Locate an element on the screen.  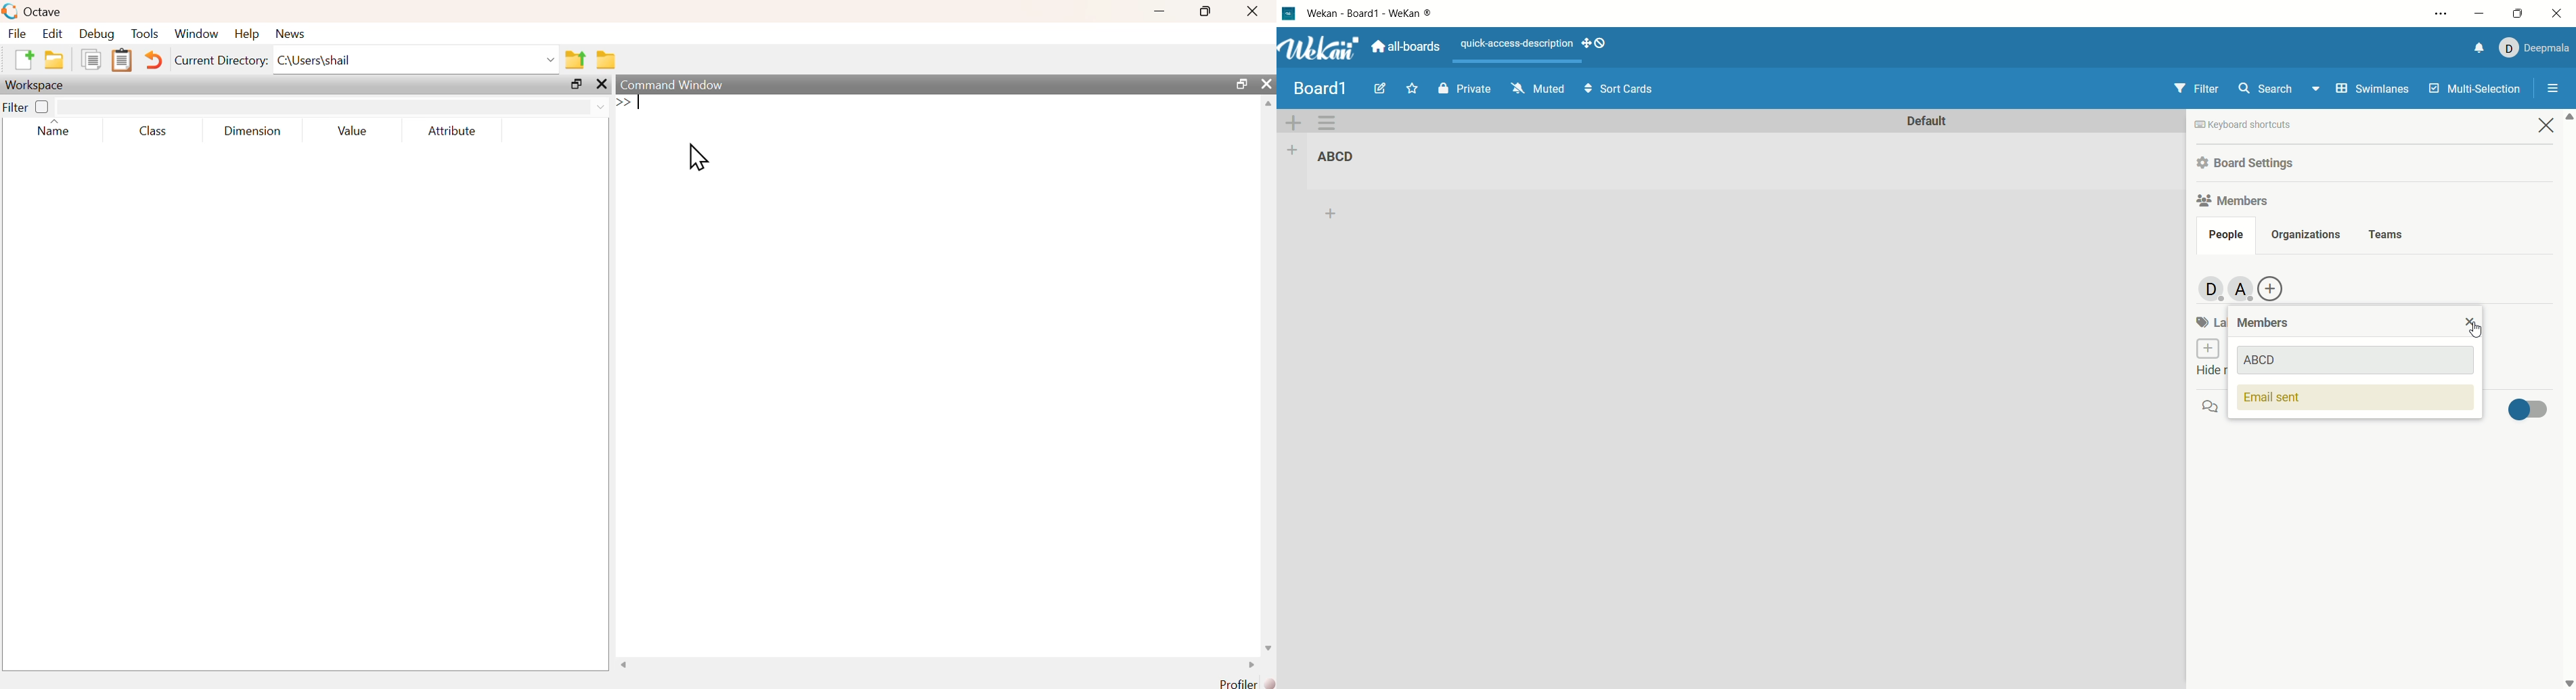
Current Directory: is located at coordinates (221, 60).